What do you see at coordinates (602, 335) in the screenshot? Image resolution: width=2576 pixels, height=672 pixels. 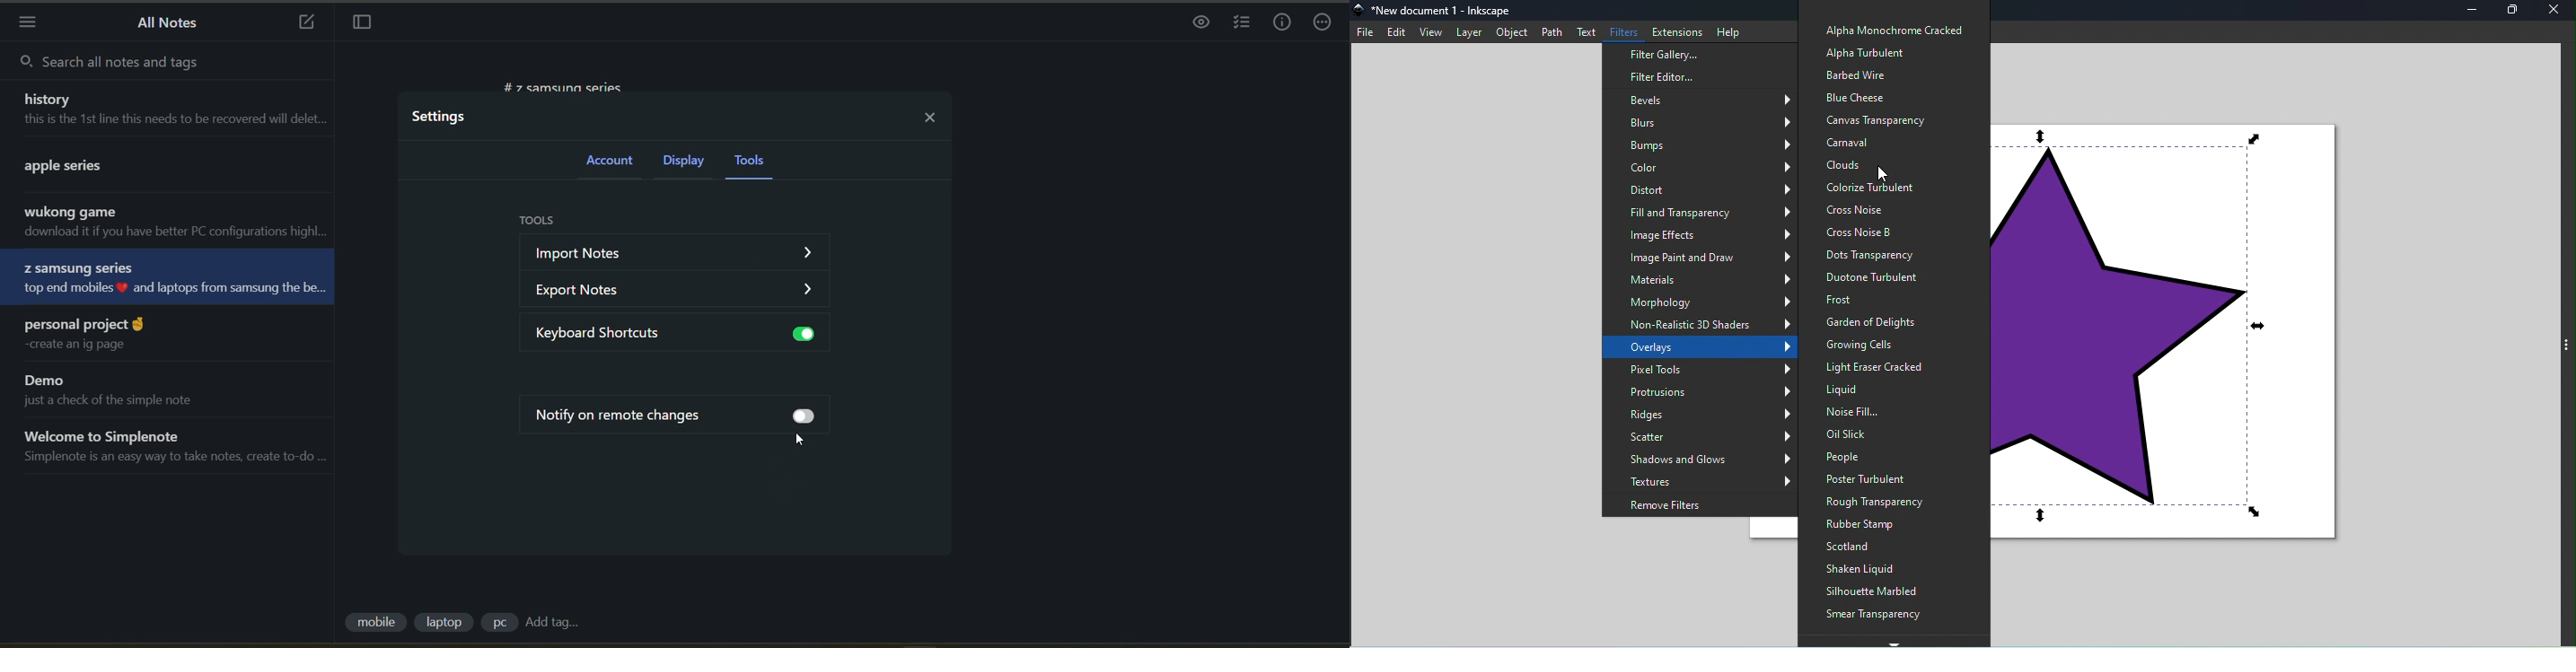 I see `keyboard shortcuts` at bounding box center [602, 335].